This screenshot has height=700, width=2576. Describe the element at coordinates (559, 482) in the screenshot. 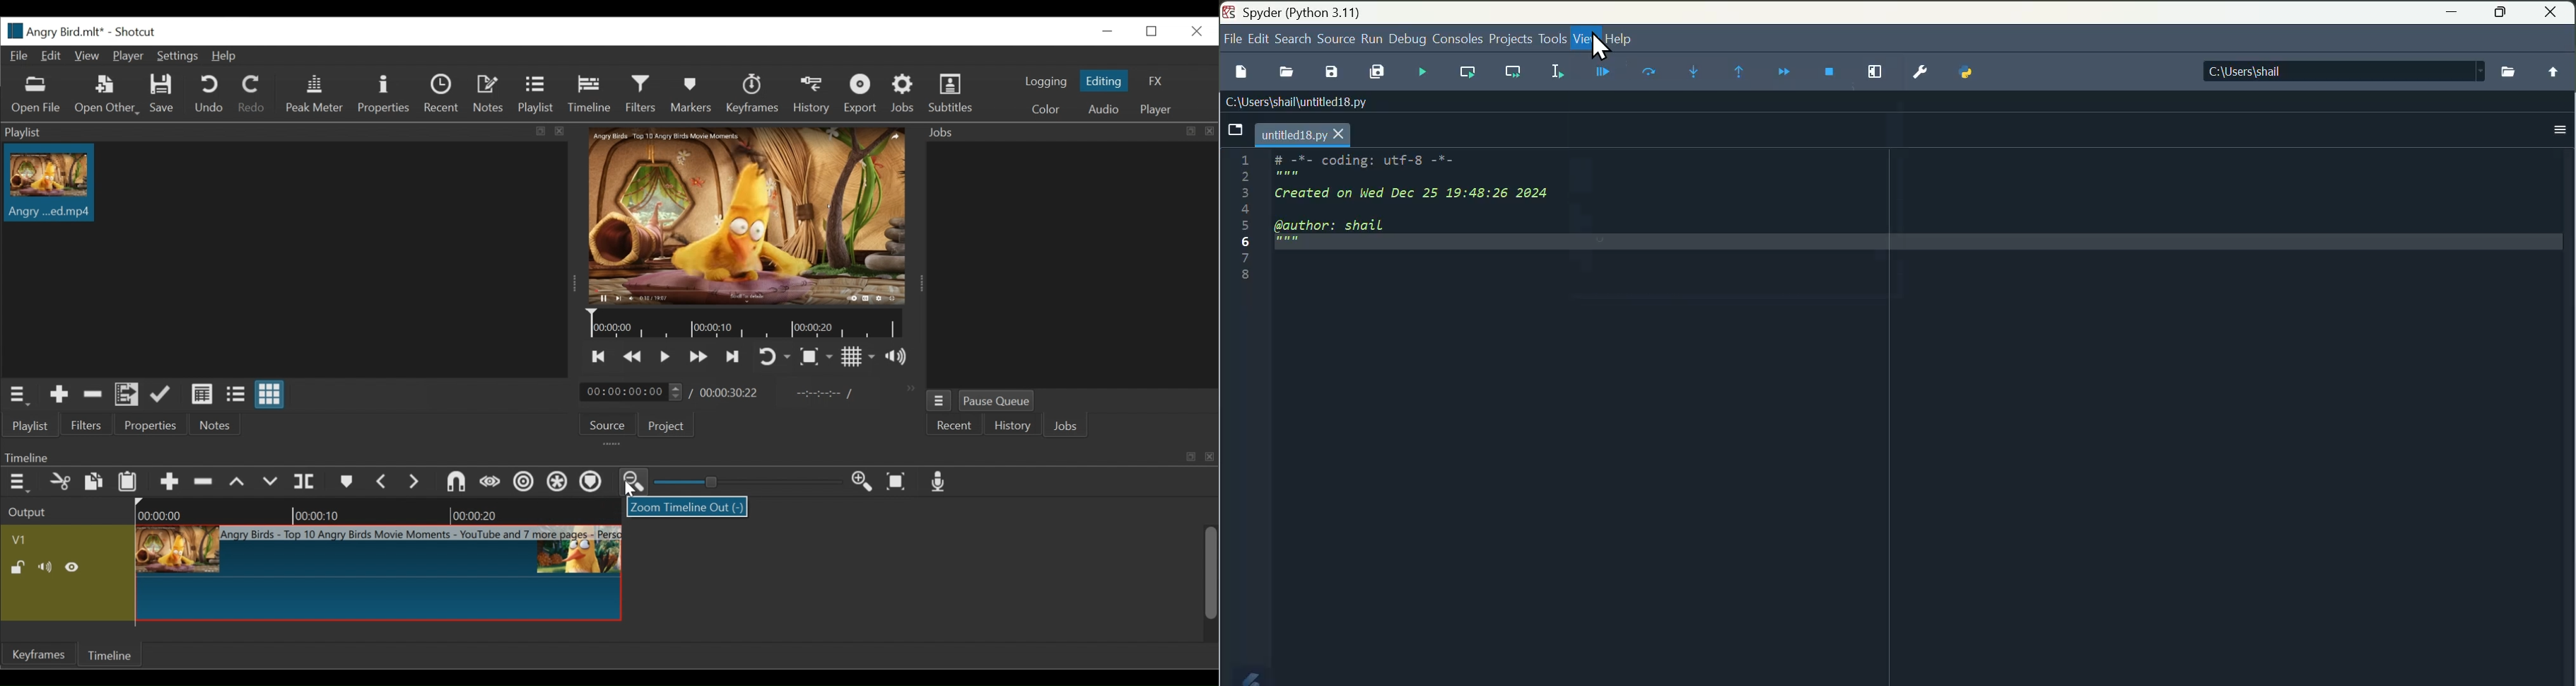

I see `Ripple all tracks` at that location.